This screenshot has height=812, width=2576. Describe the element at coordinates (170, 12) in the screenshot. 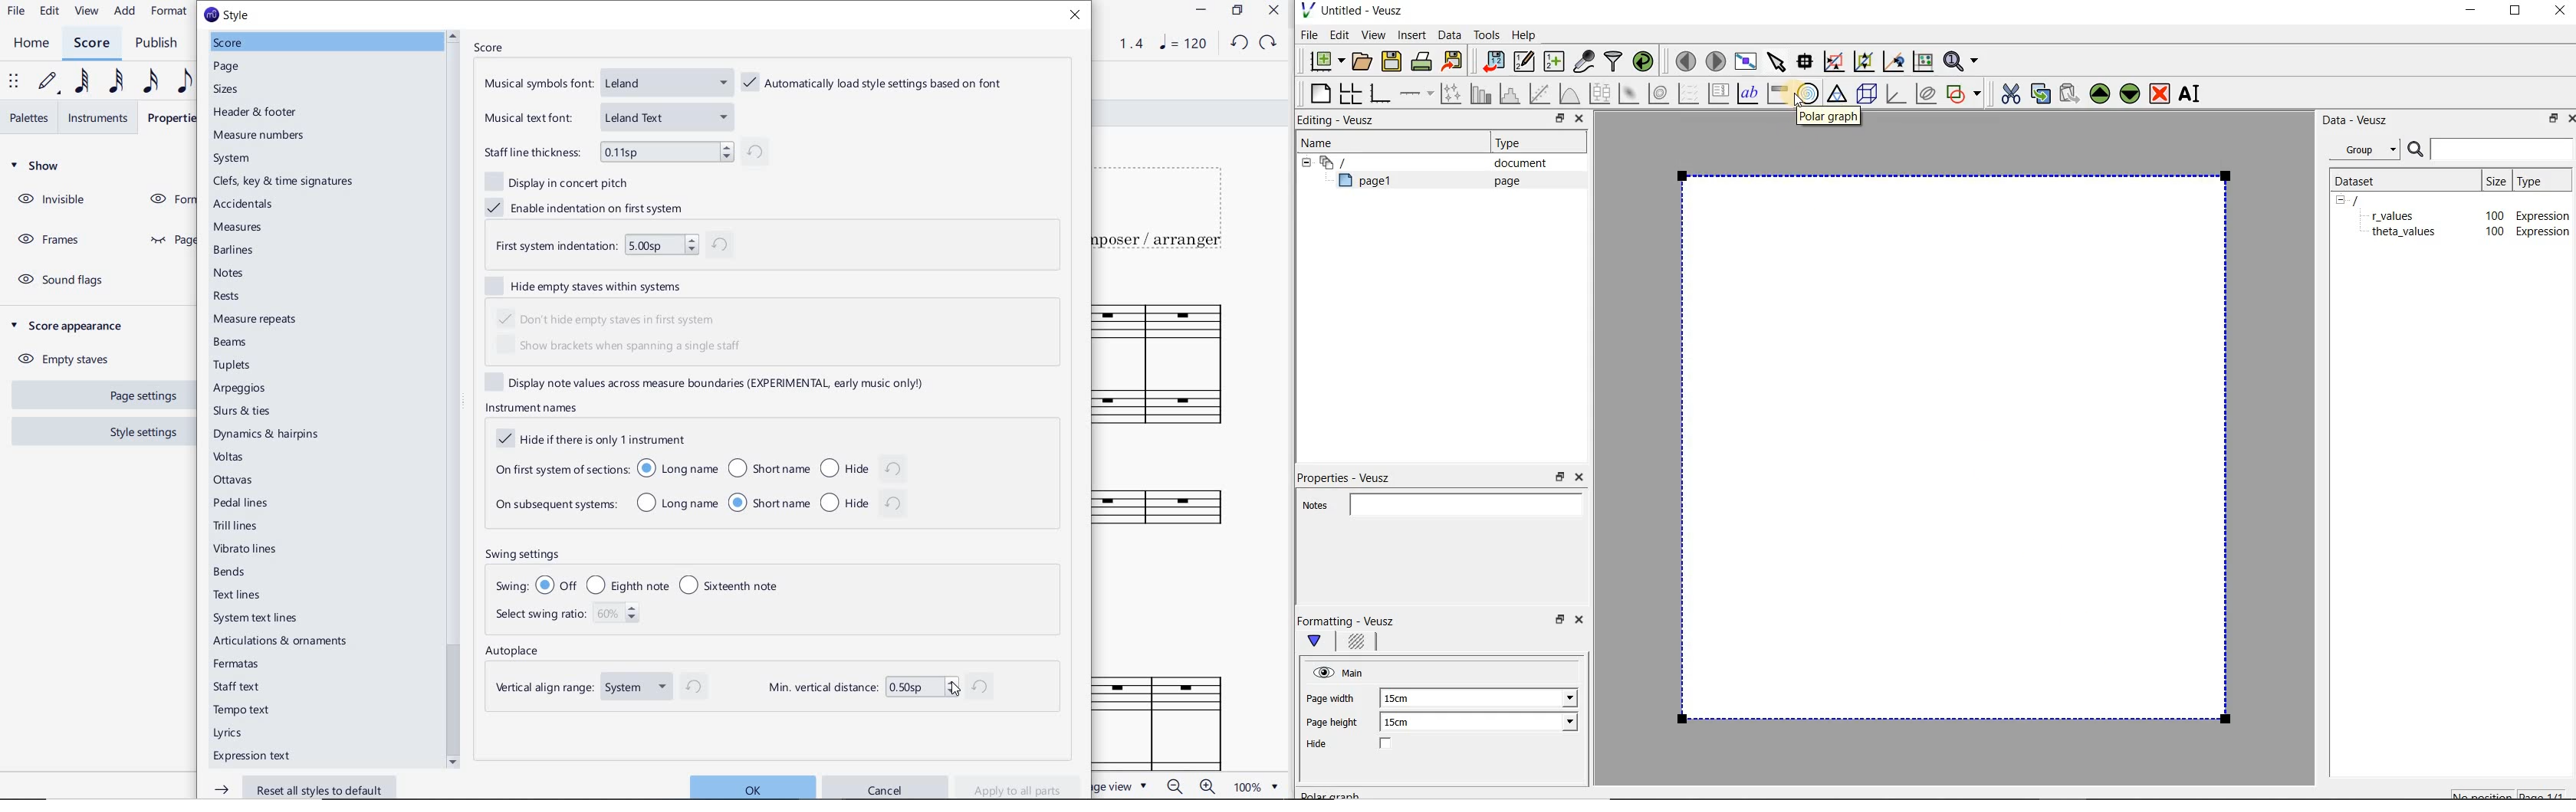

I see `FORMAT` at that location.